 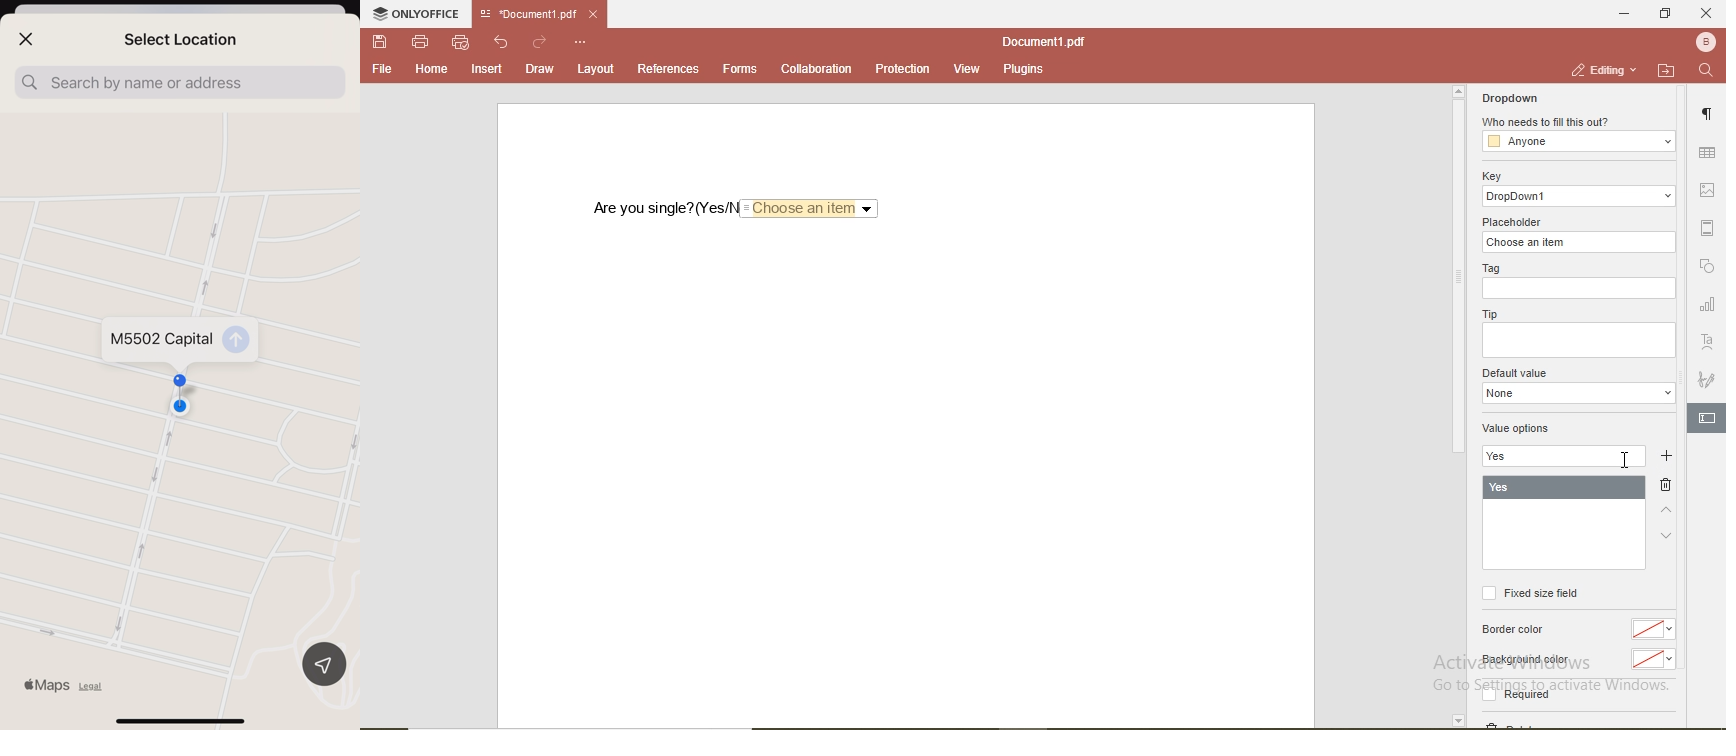 What do you see at coordinates (816, 69) in the screenshot?
I see `collaboration` at bounding box center [816, 69].